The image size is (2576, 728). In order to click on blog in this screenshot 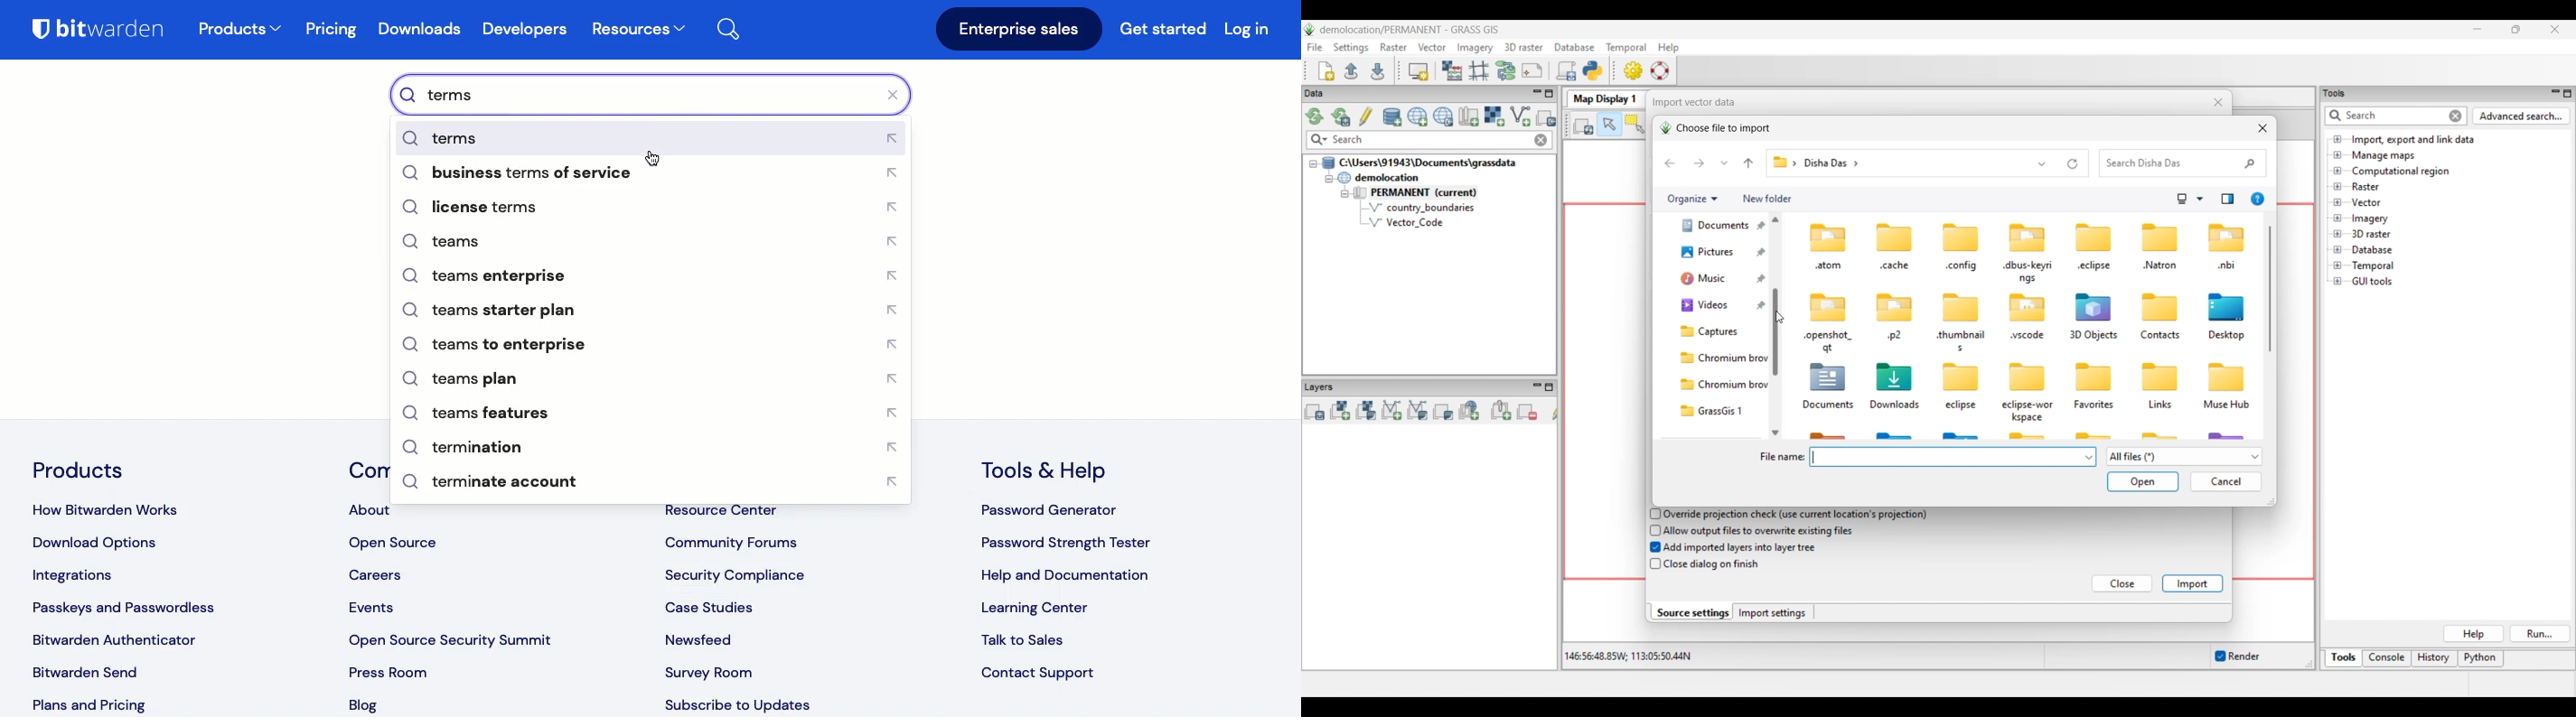, I will do `click(369, 706)`.